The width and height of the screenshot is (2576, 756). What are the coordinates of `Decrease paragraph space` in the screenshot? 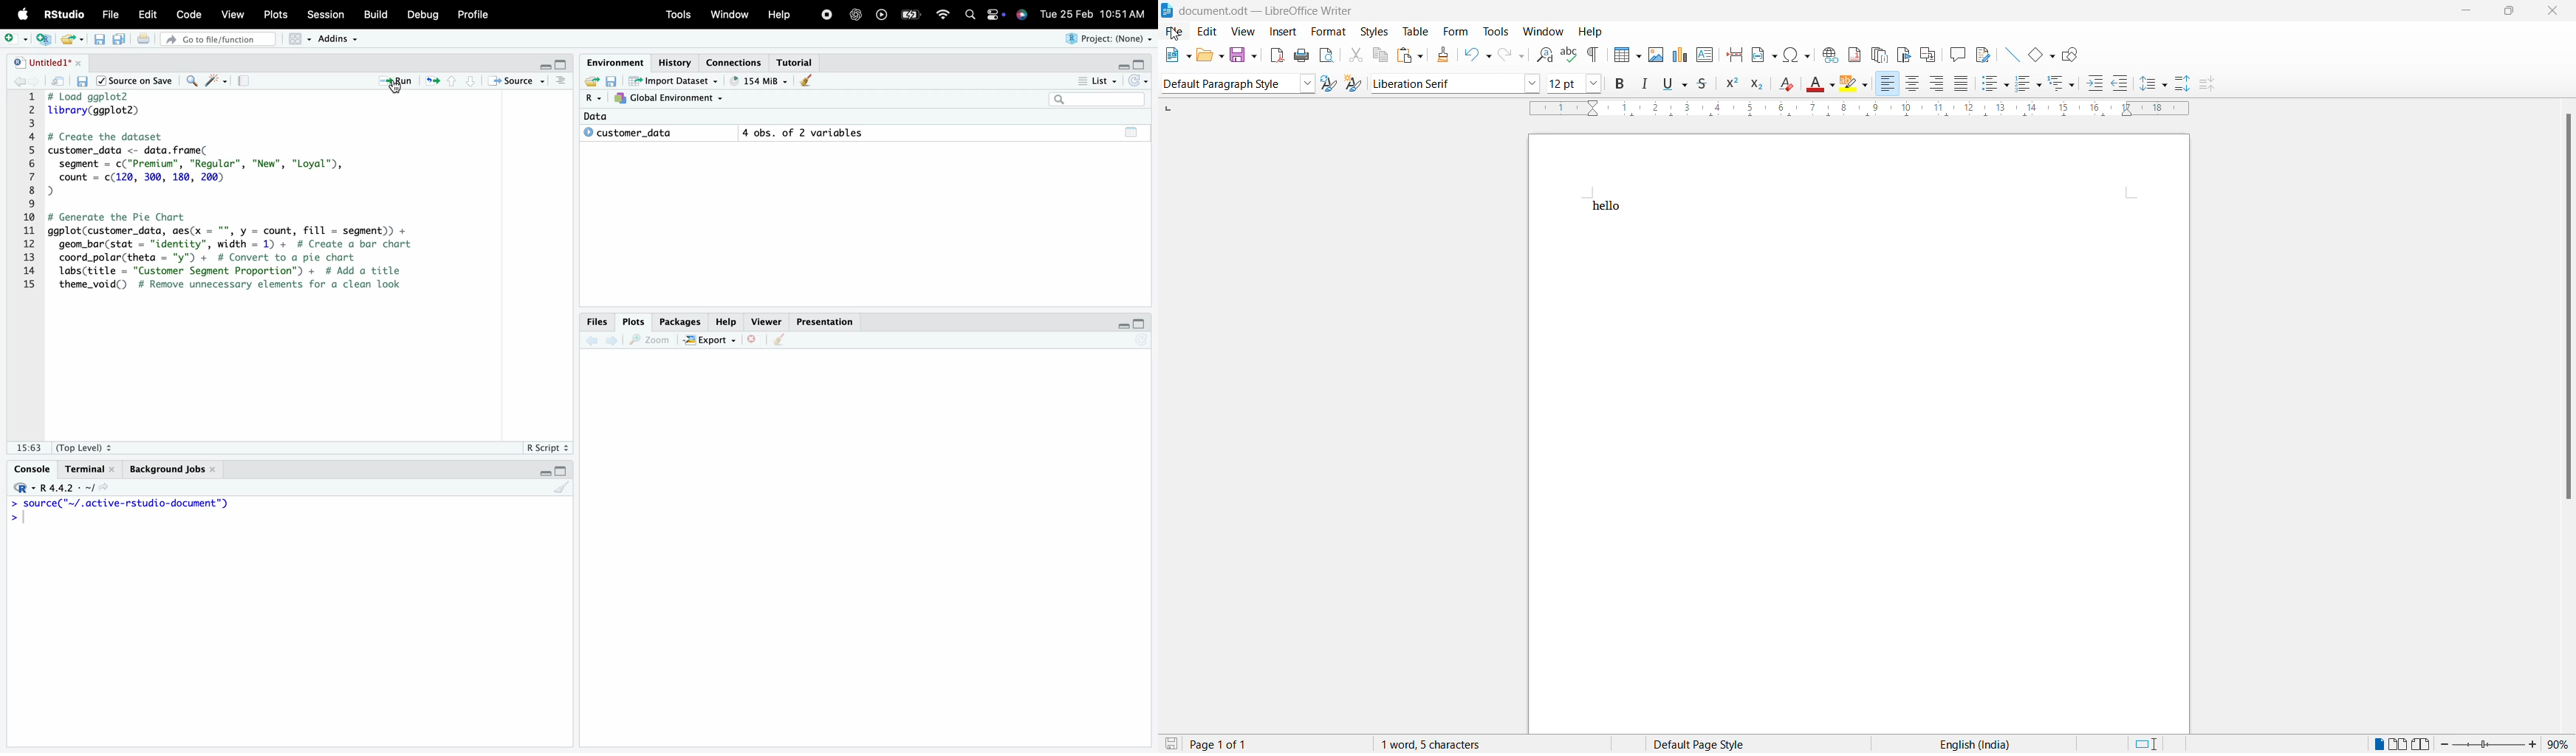 It's located at (2211, 85).